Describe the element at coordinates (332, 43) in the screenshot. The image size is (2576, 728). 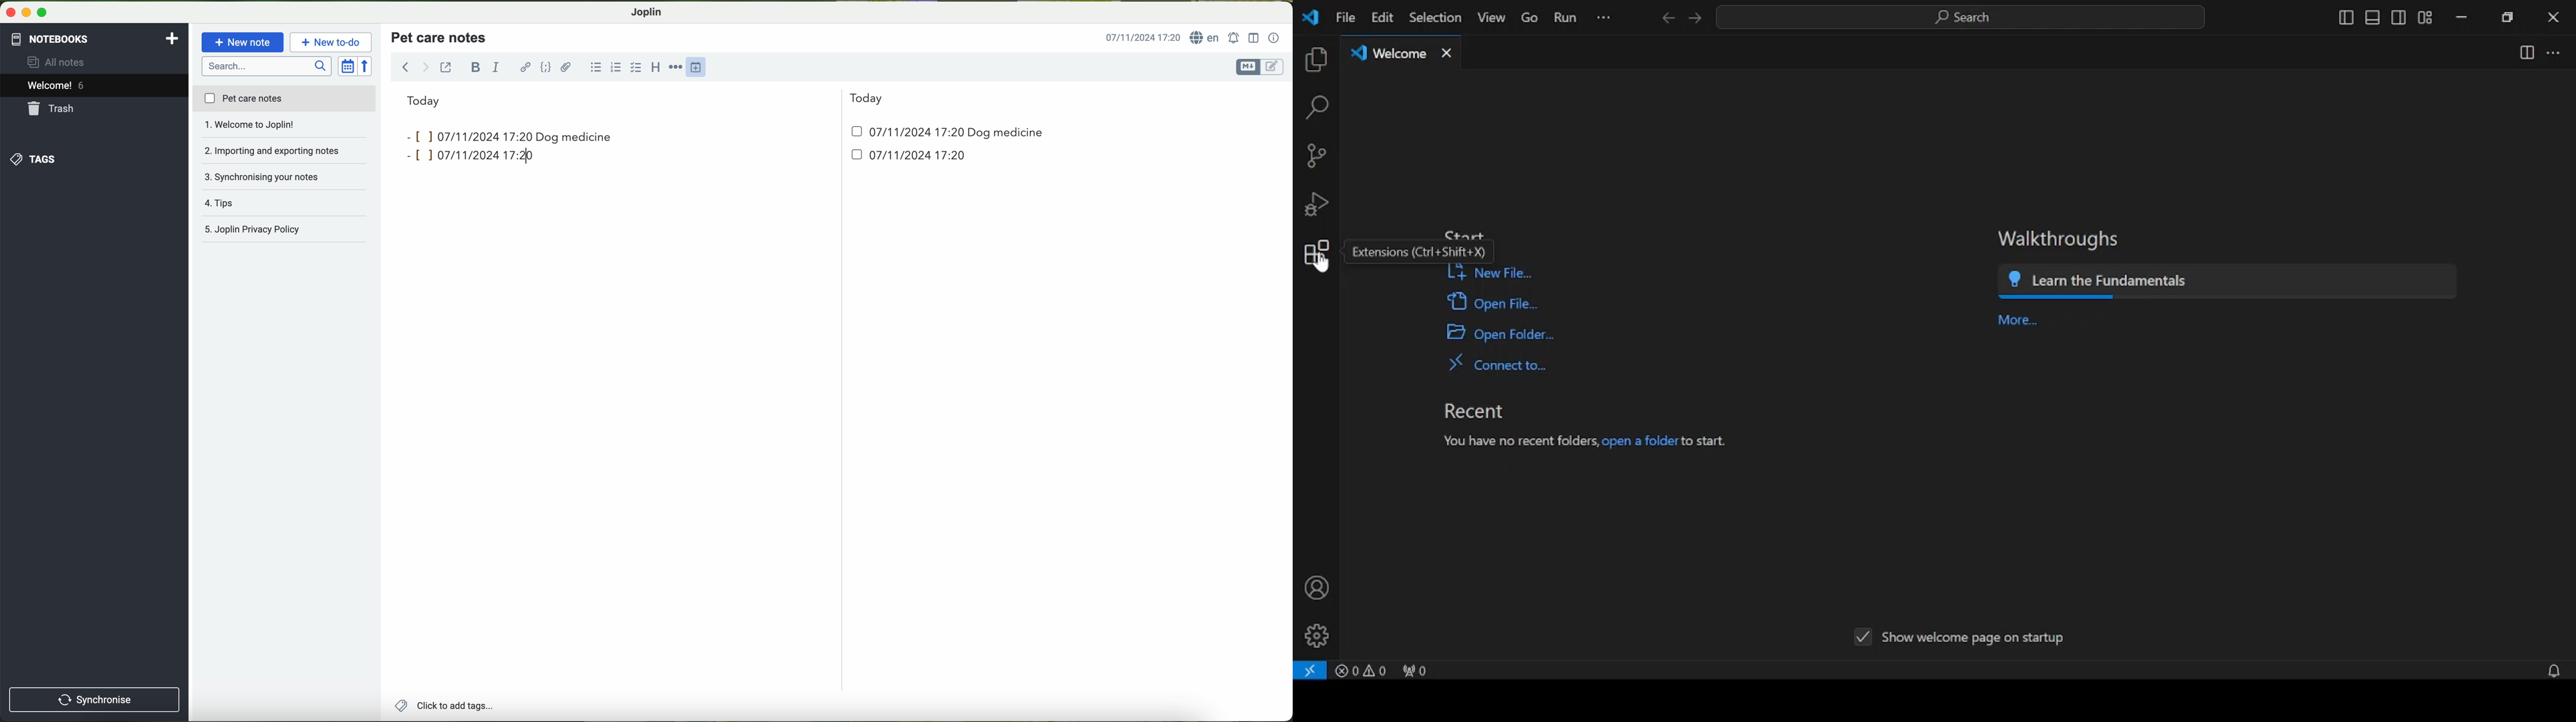
I see `cursor on new to-do button ` at that location.